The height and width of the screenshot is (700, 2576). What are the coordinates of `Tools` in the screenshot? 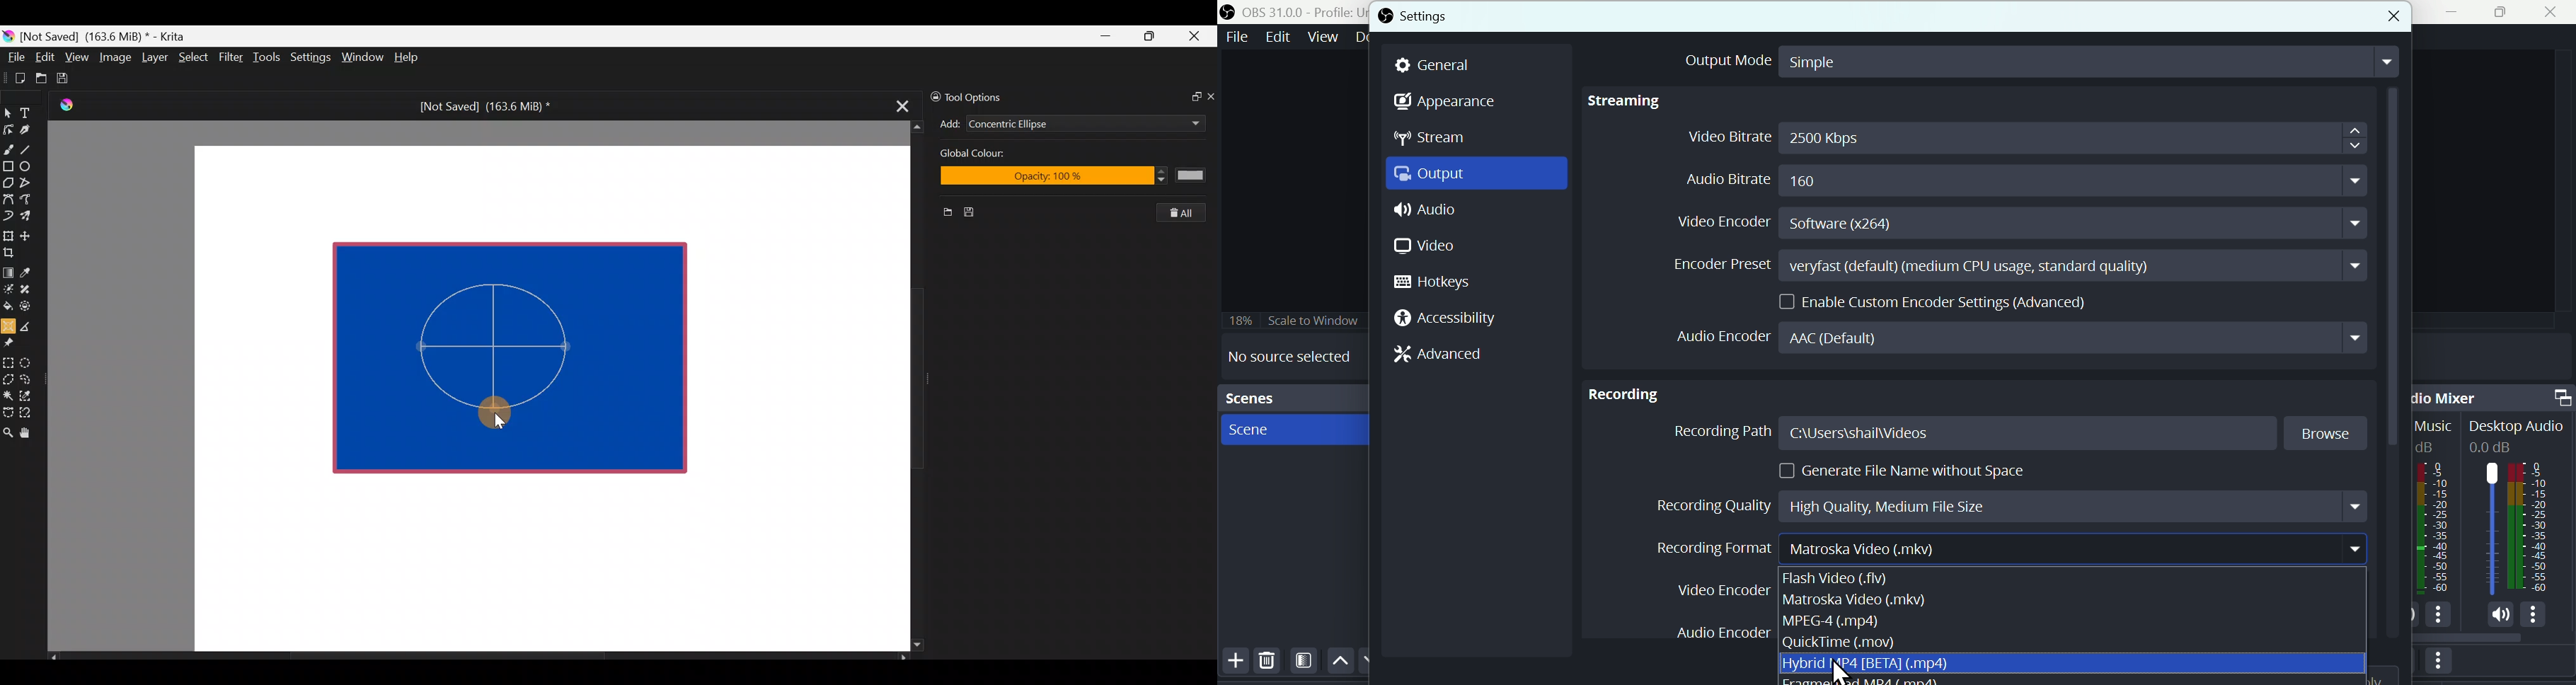 It's located at (269, 58).